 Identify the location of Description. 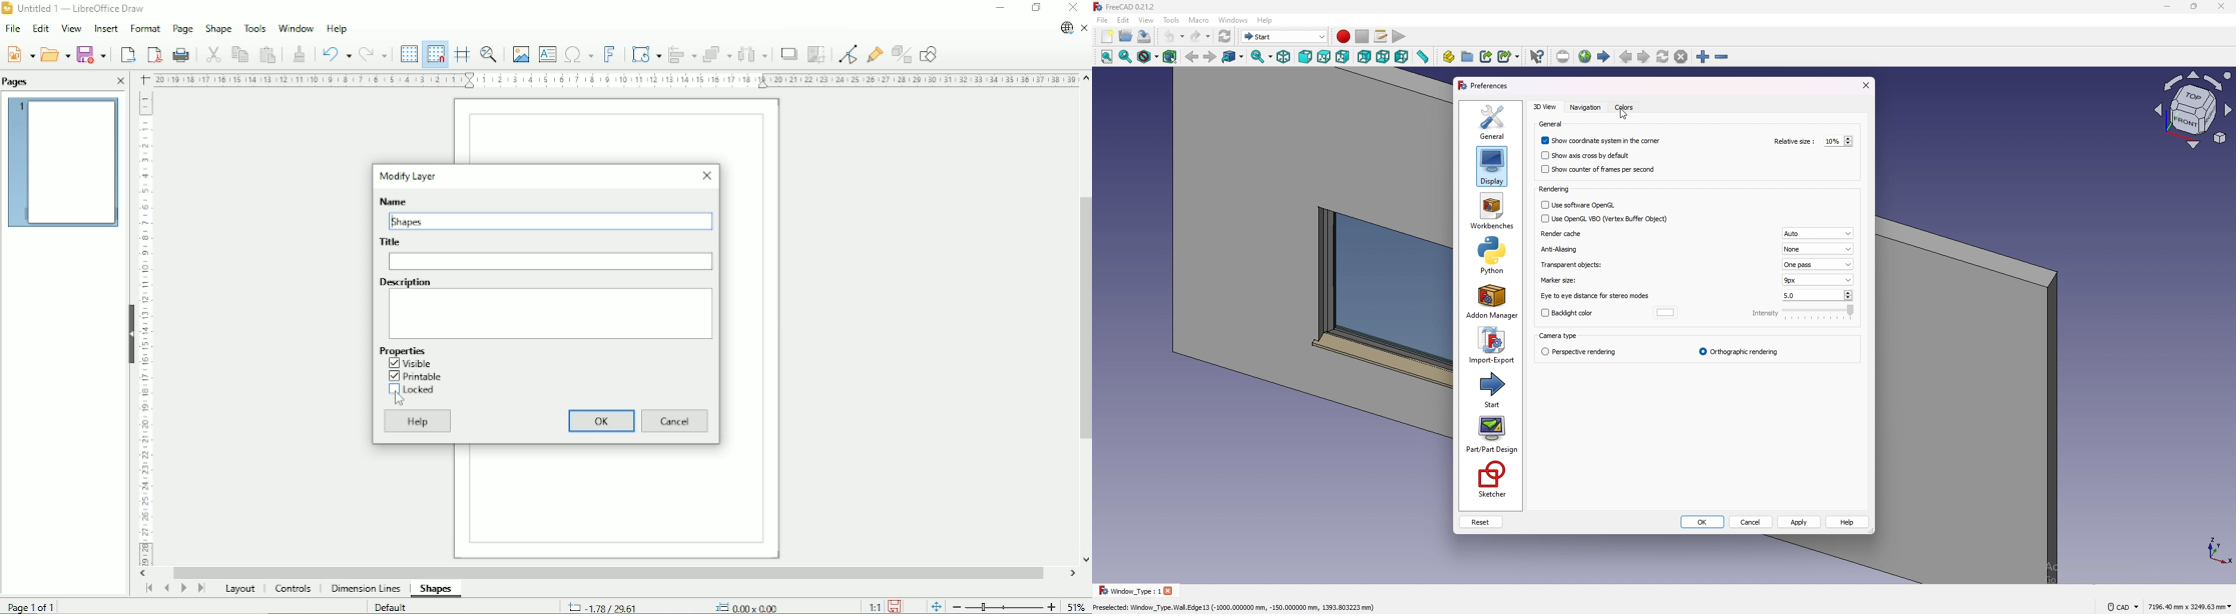
(552, 313).